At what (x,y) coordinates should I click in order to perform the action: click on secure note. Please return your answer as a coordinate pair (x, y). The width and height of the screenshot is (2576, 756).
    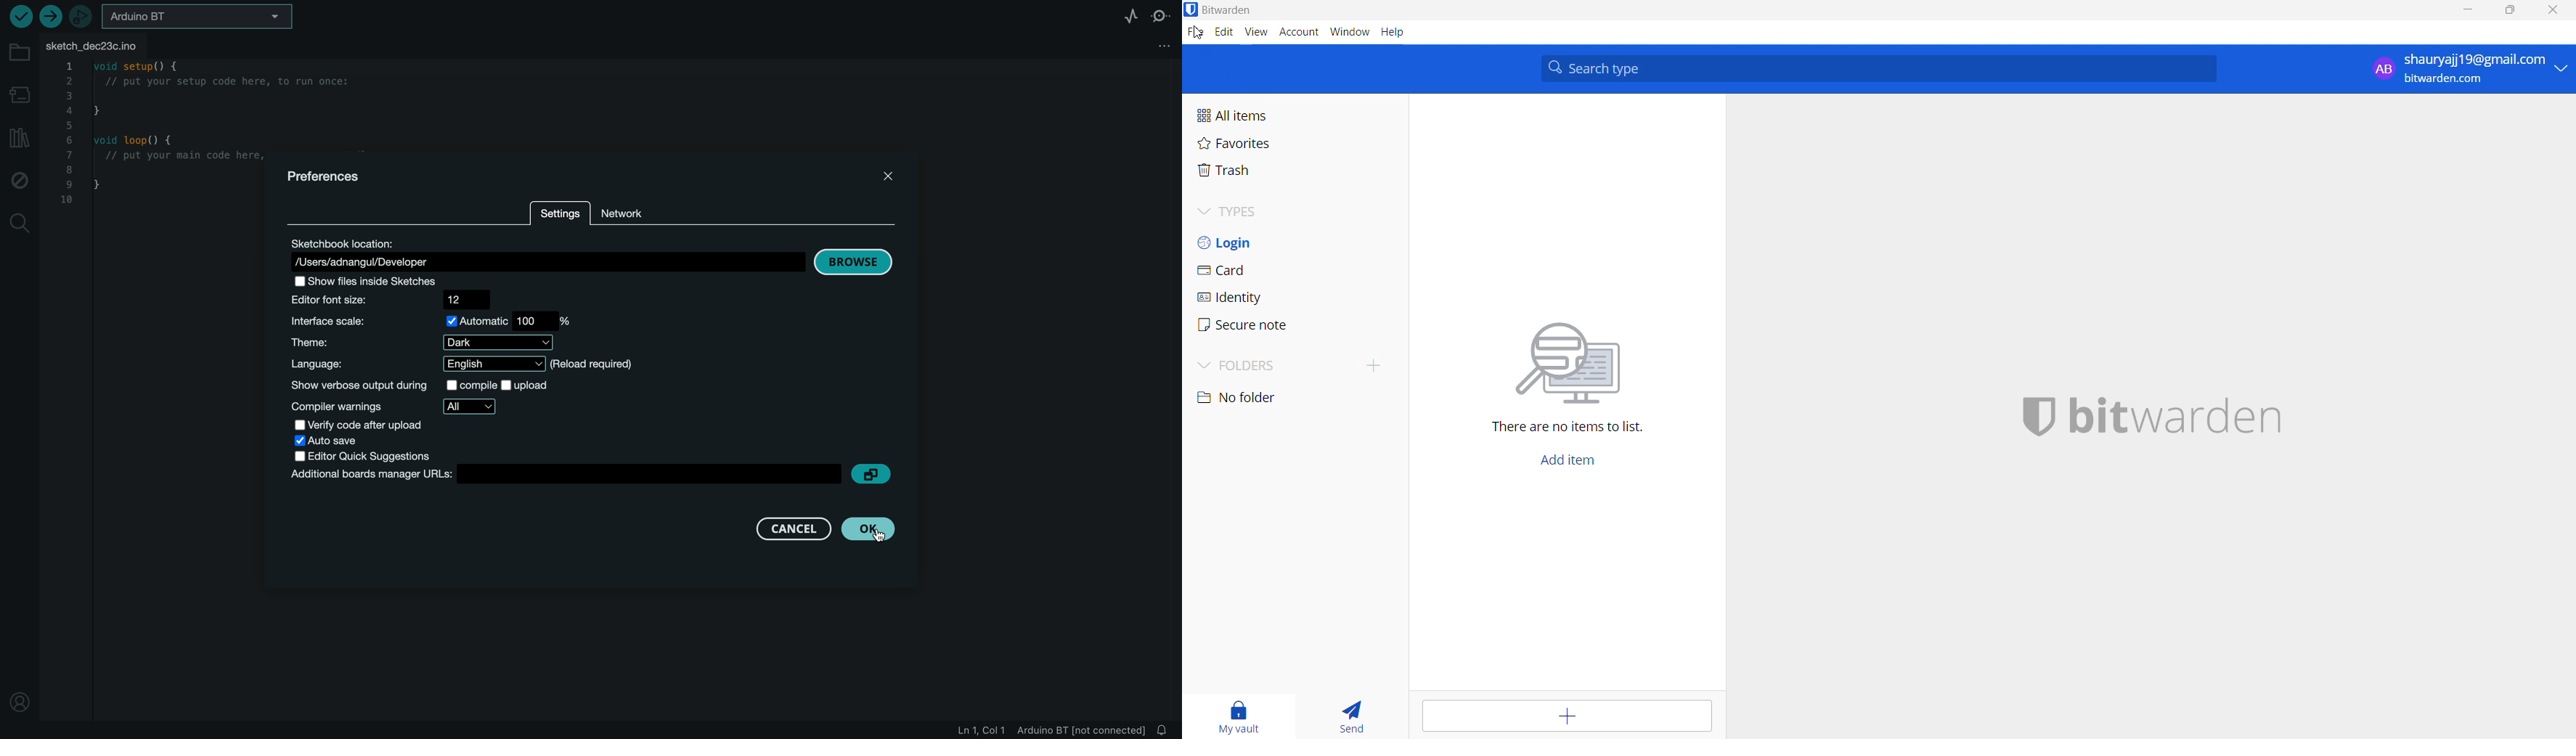
    Looking at the image, I should click on (1296, 326).